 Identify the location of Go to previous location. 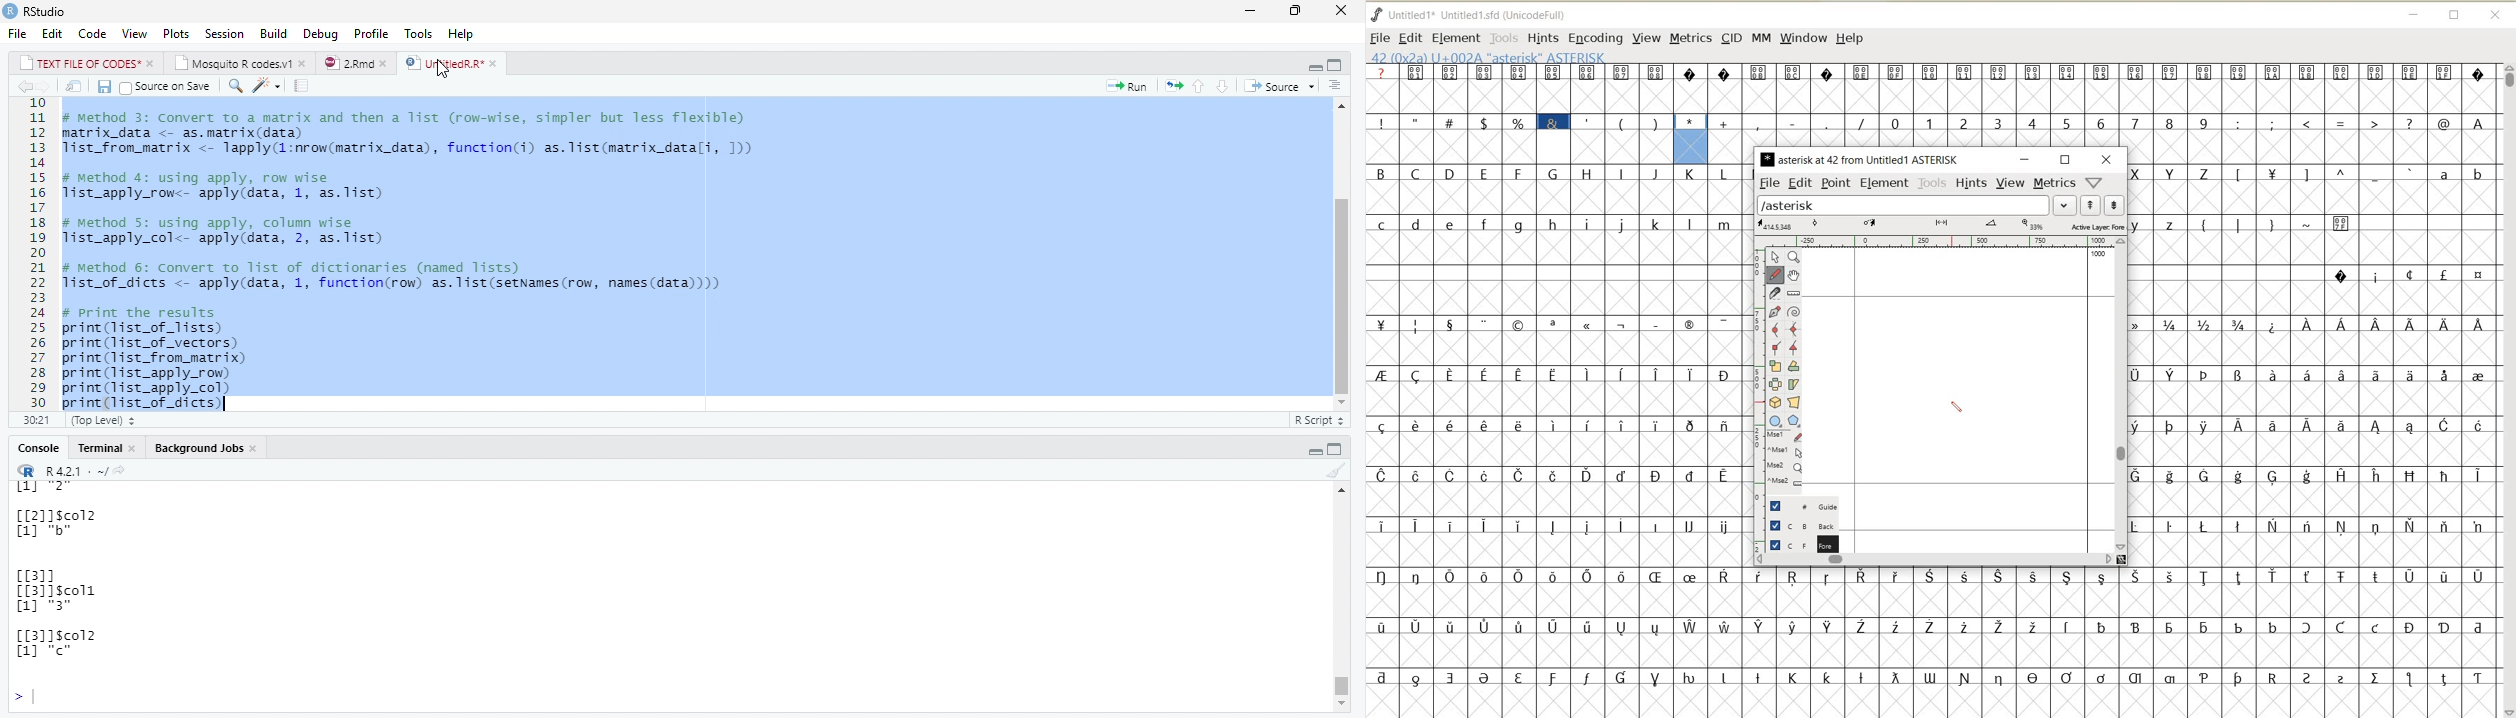
(23, 88).